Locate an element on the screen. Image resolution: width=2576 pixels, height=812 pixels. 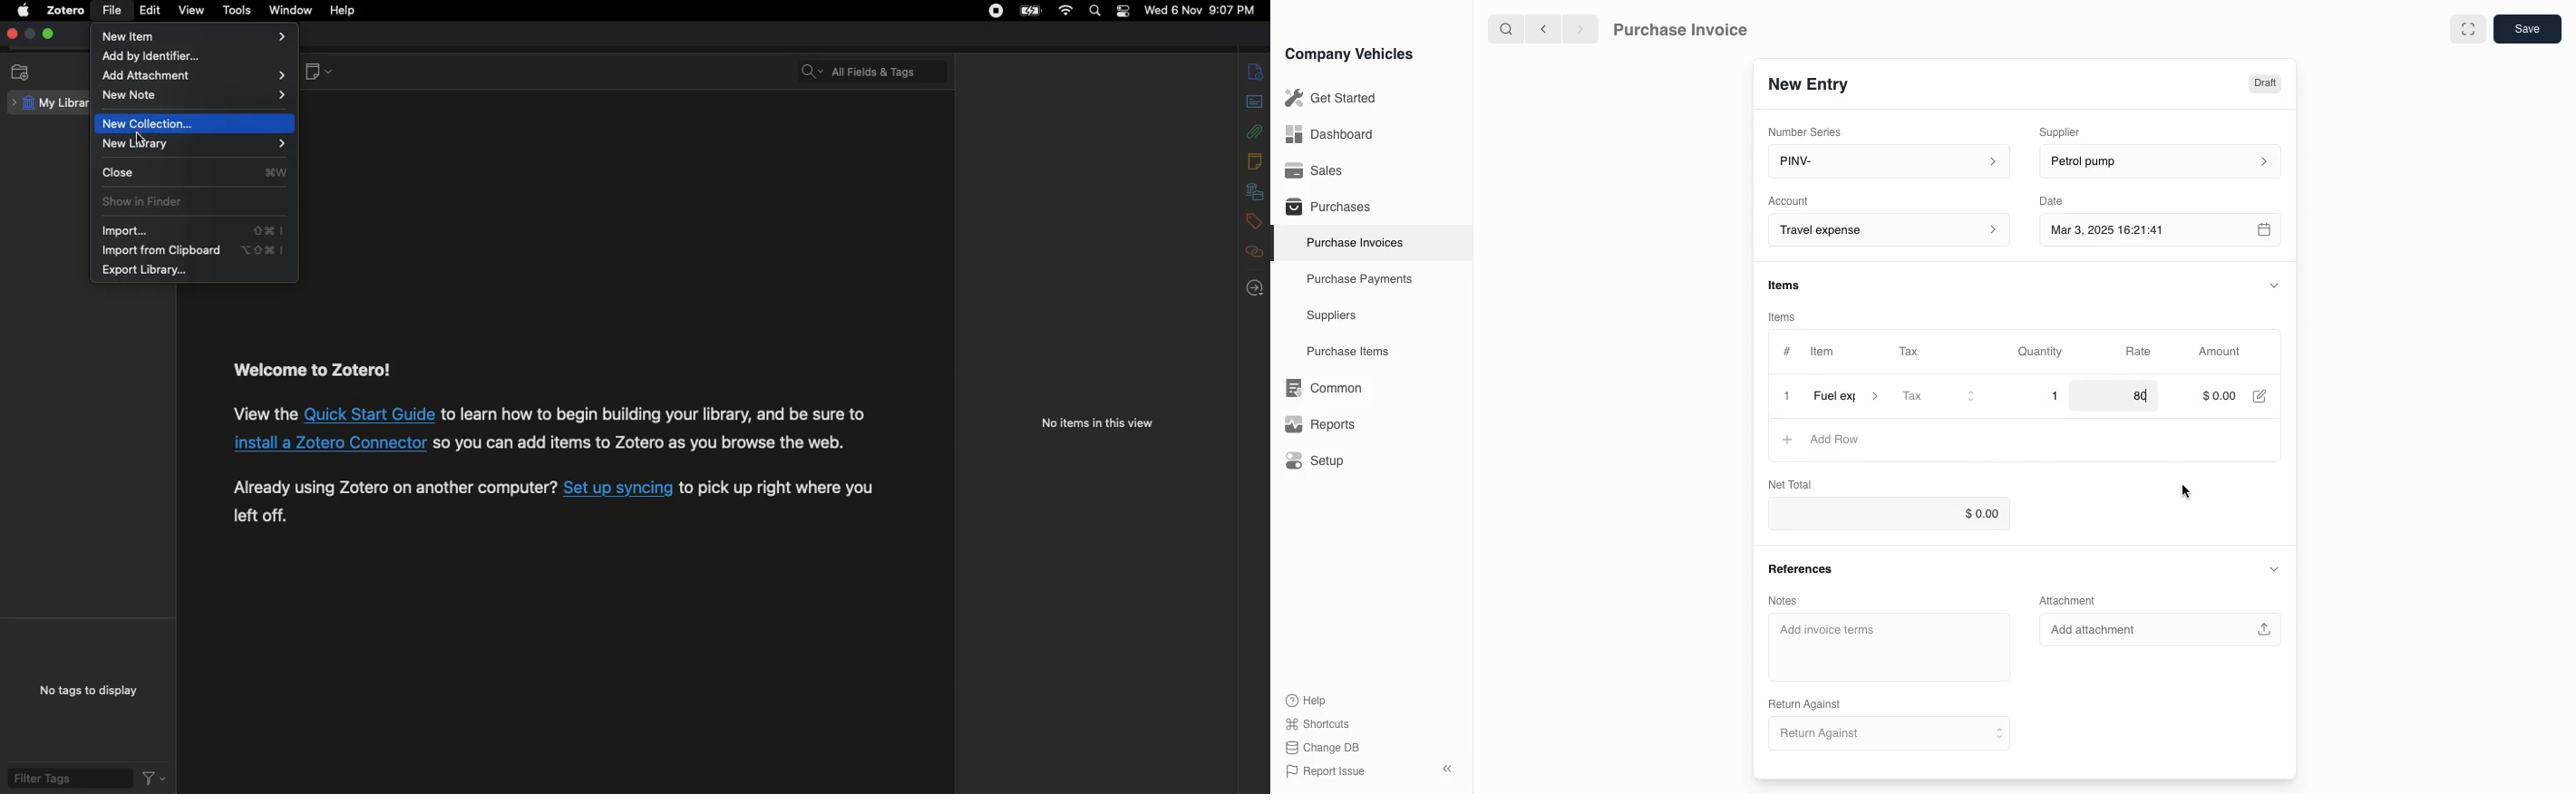
Purchase items is located at coordinates (1341, 352).